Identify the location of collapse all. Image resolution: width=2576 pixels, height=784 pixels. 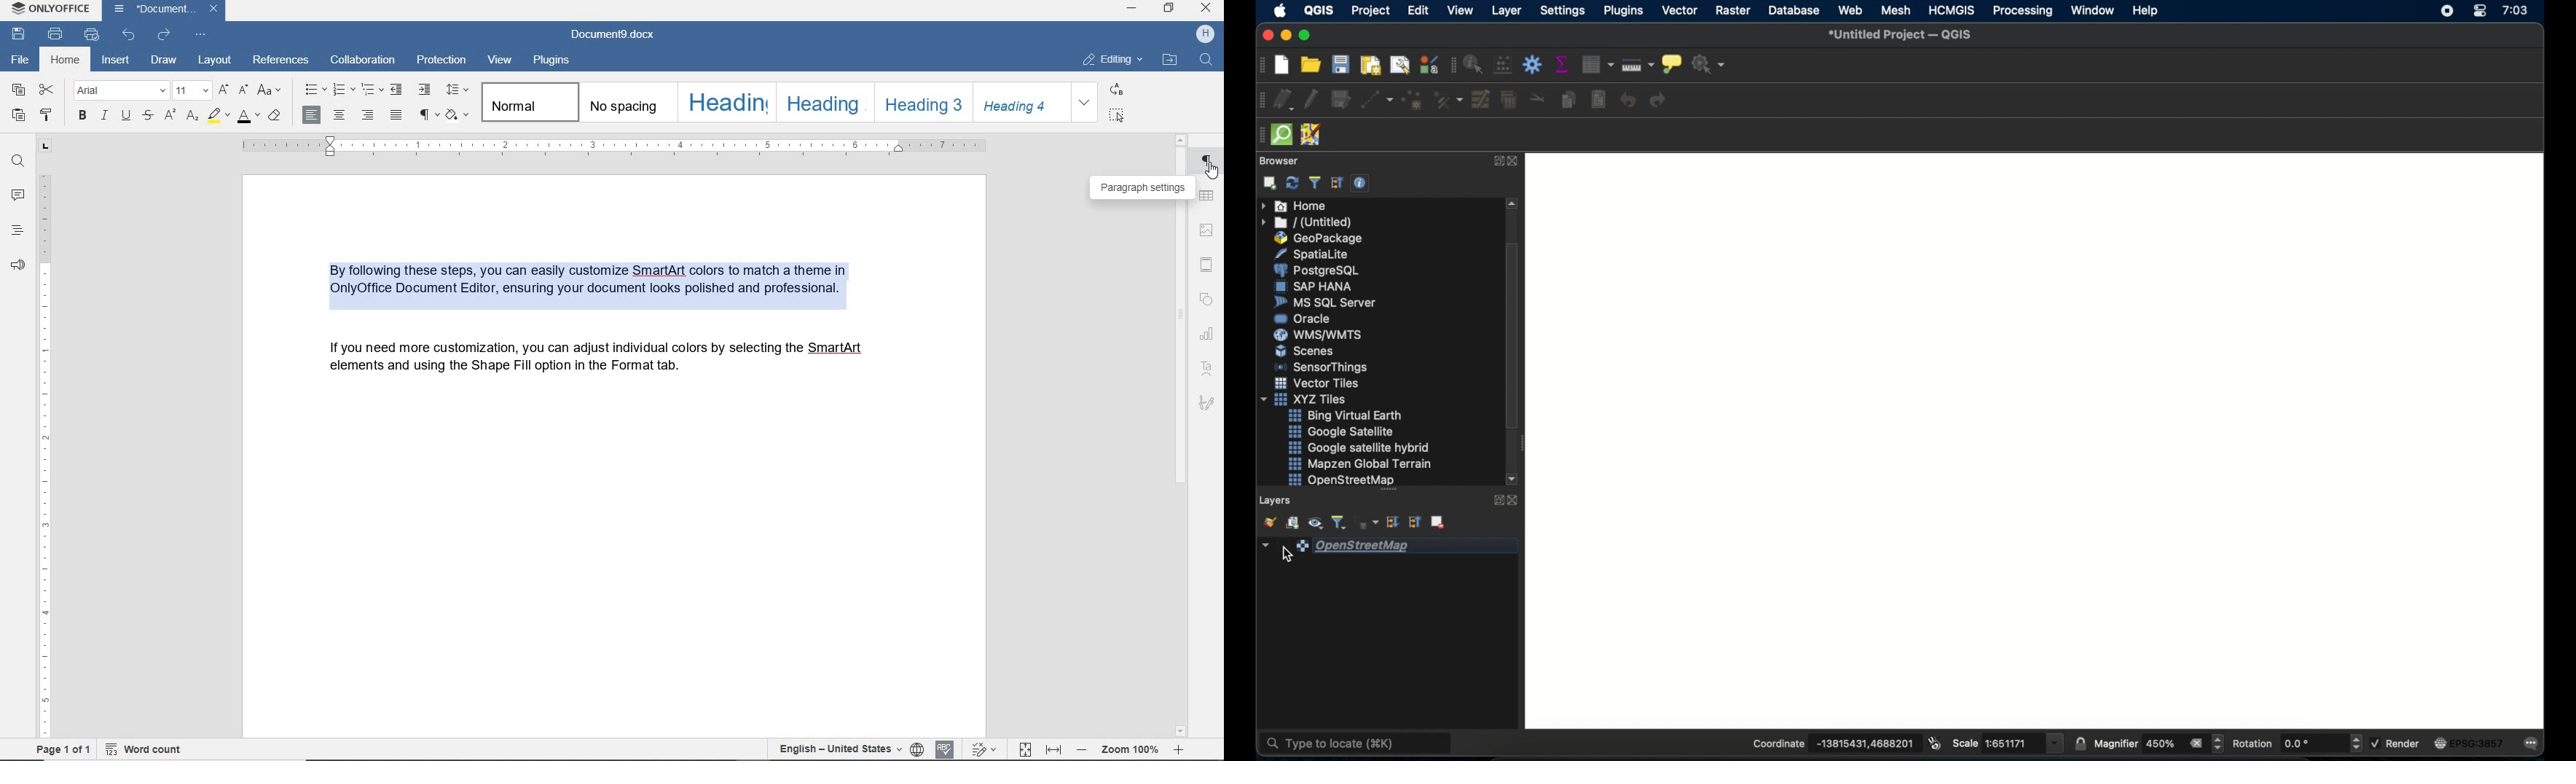
(1414, 522).